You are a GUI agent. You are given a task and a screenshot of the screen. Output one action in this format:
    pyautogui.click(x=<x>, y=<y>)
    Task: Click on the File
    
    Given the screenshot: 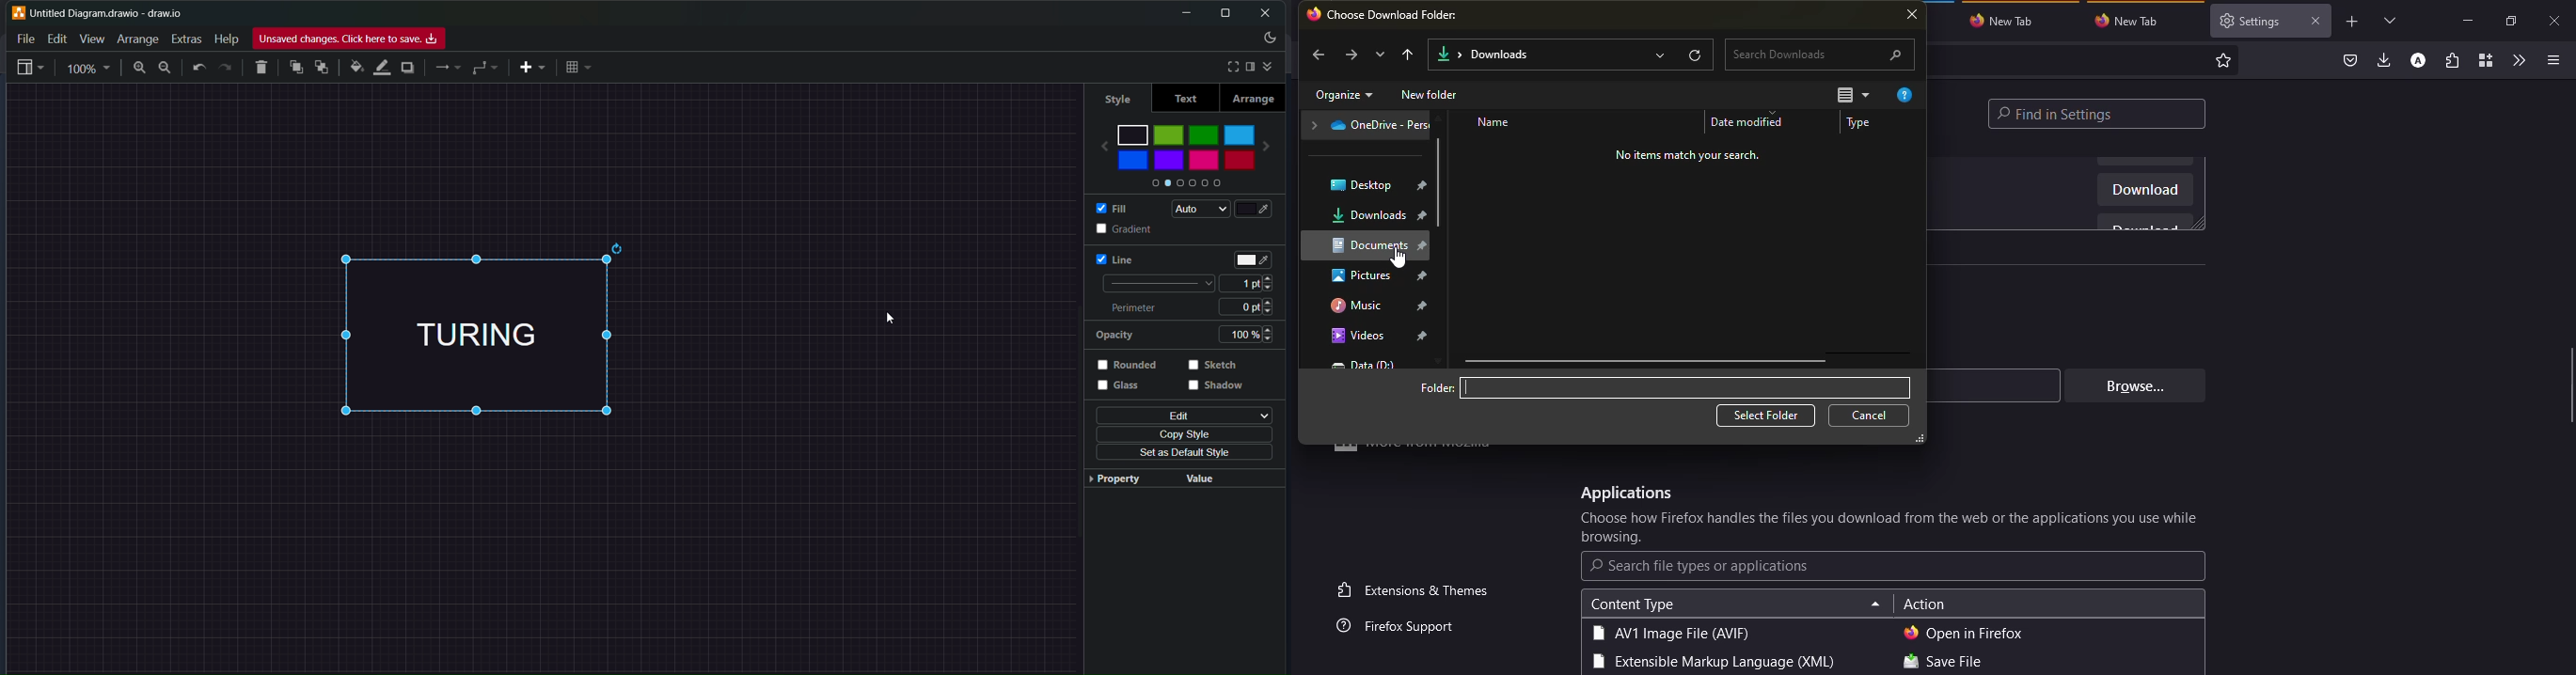 What is the action you would take?
    pyautogui.click(x=26, y=37)
    